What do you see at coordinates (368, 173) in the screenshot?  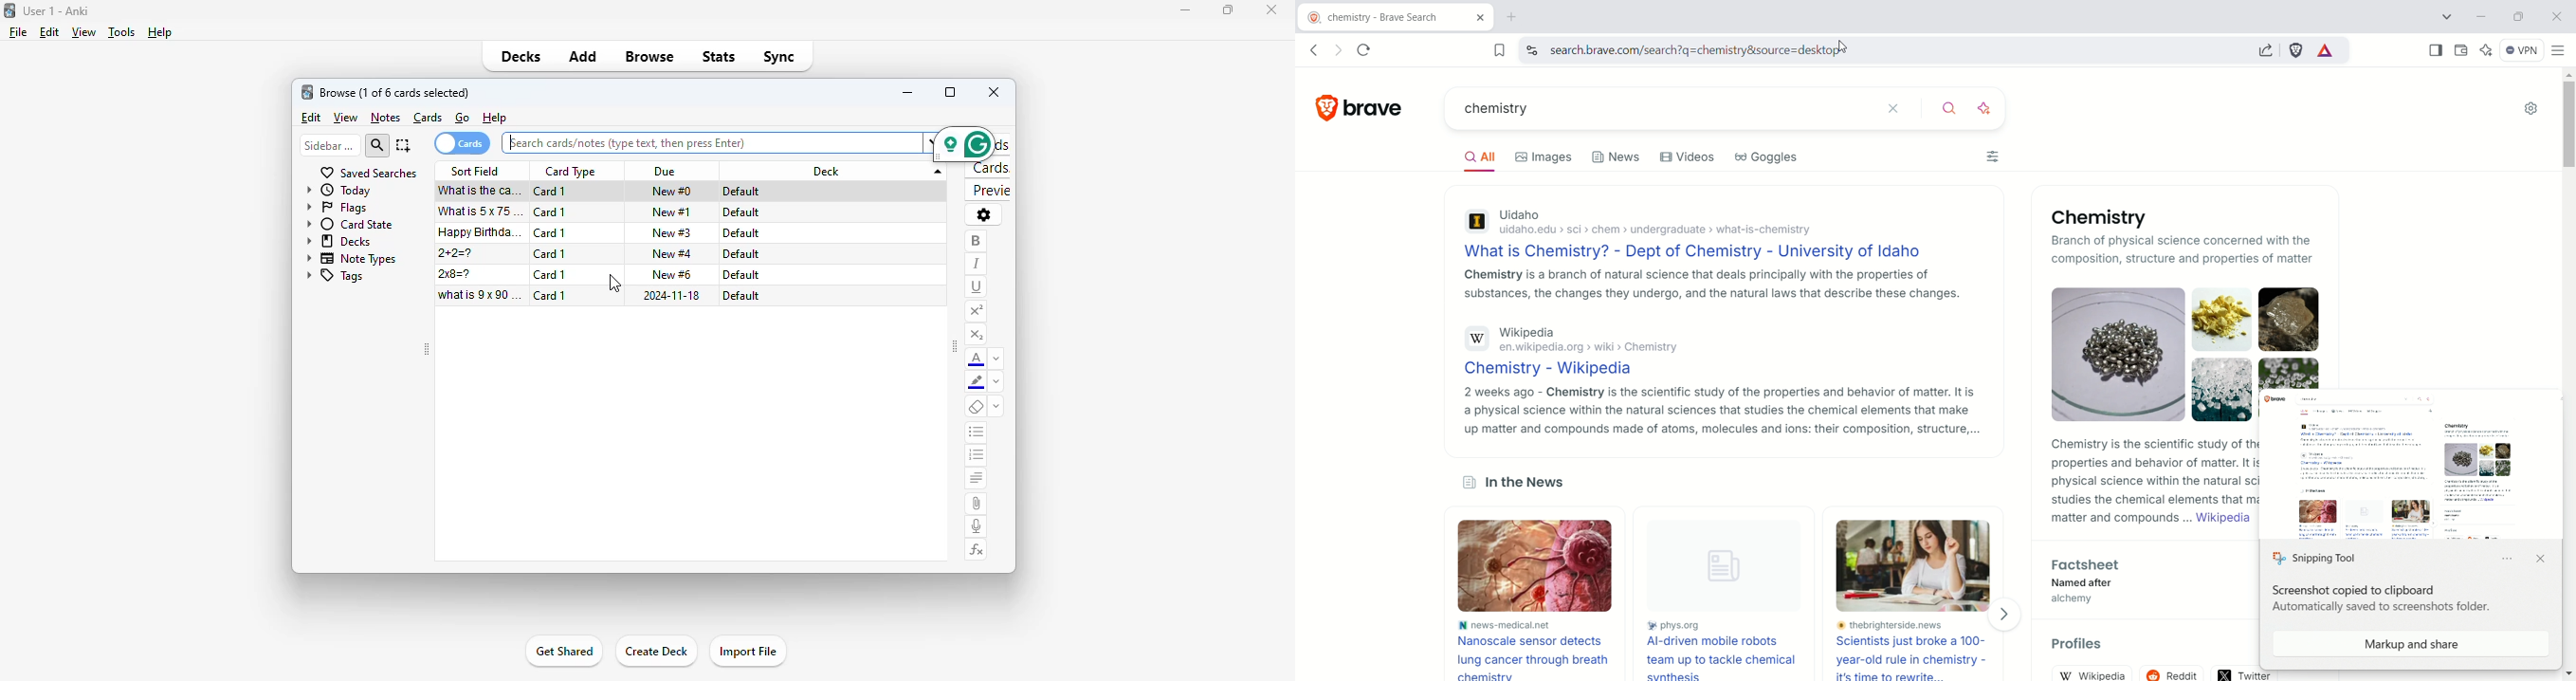 I see `saved searches` at bounding box center [368, 173].